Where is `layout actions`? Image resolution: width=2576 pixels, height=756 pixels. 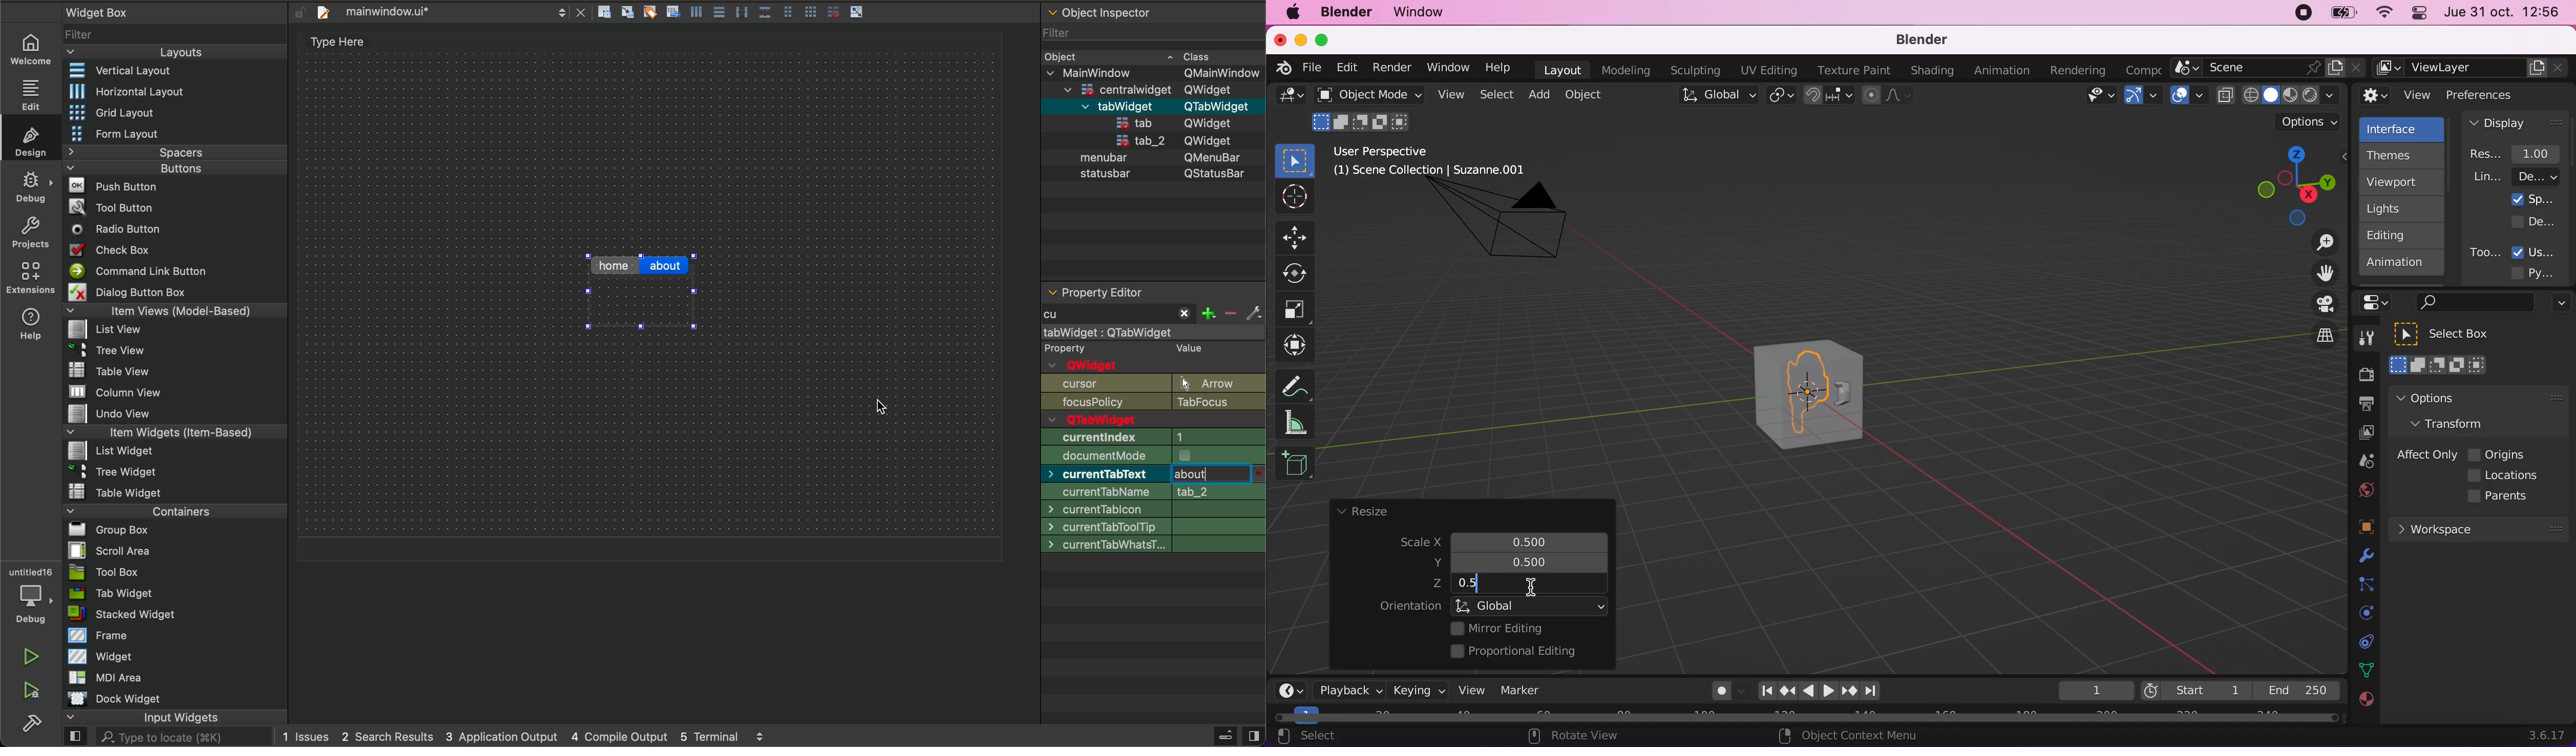 layout actions is located at coordinates (775, 11).